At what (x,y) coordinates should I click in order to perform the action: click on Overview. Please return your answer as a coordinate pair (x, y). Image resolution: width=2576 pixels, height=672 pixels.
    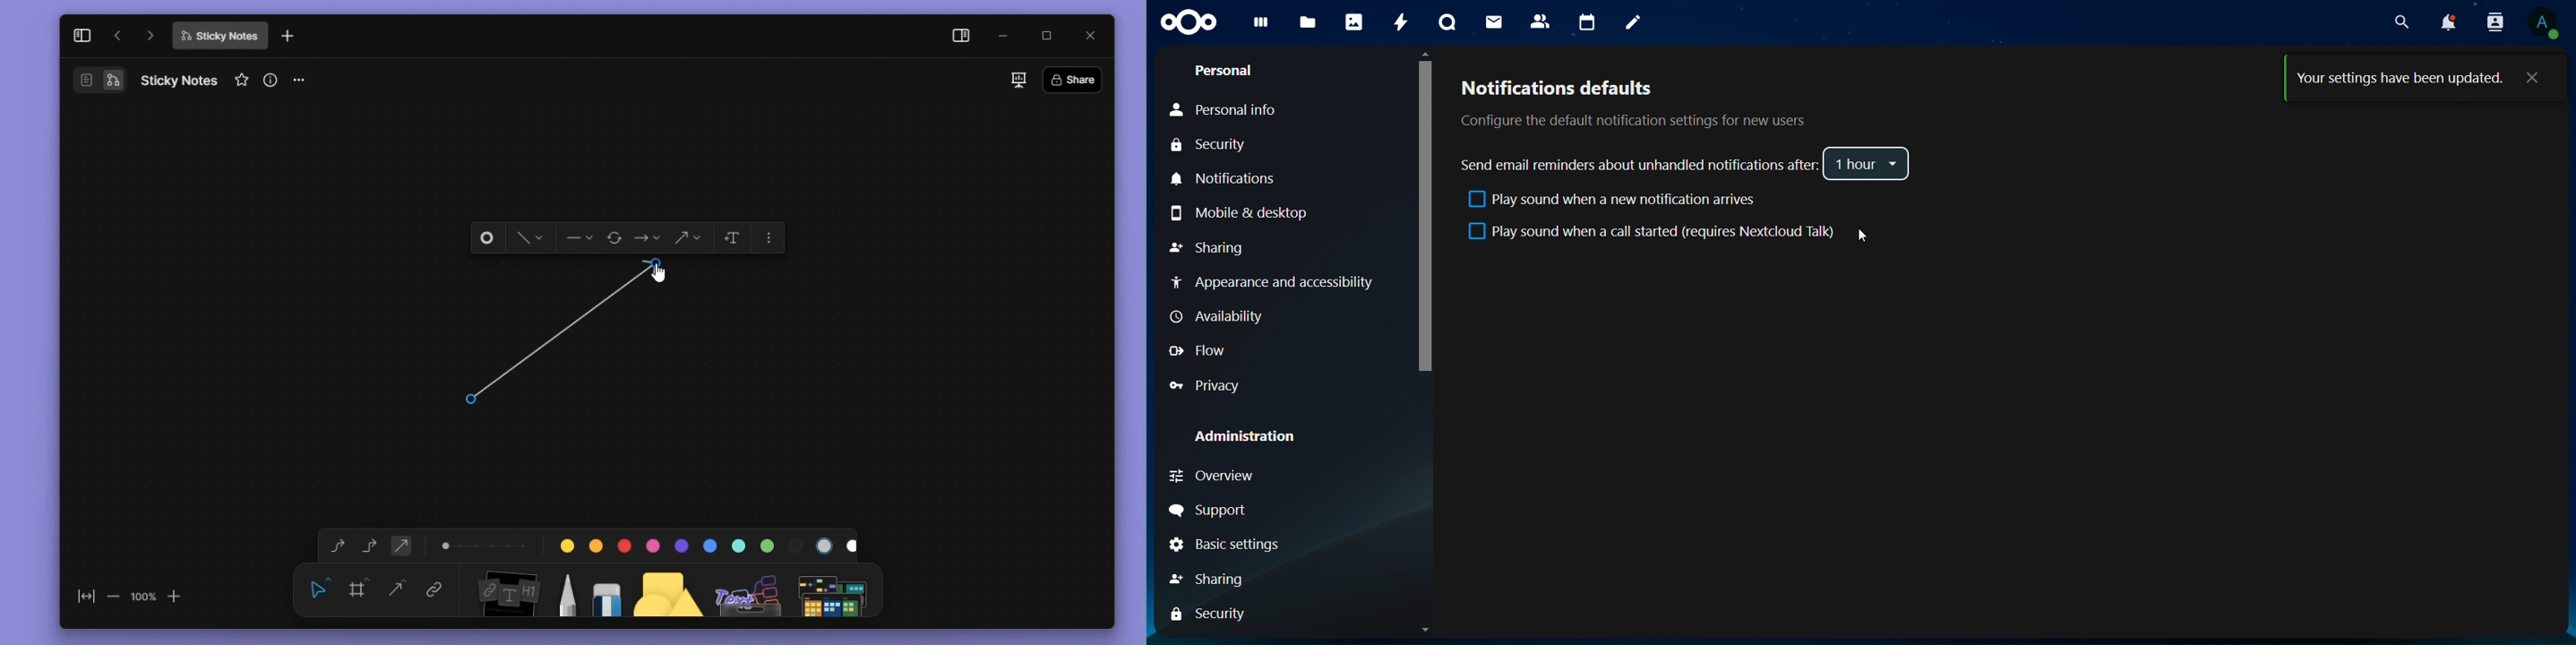
    Looking at the image, I should click on (1211, 476).